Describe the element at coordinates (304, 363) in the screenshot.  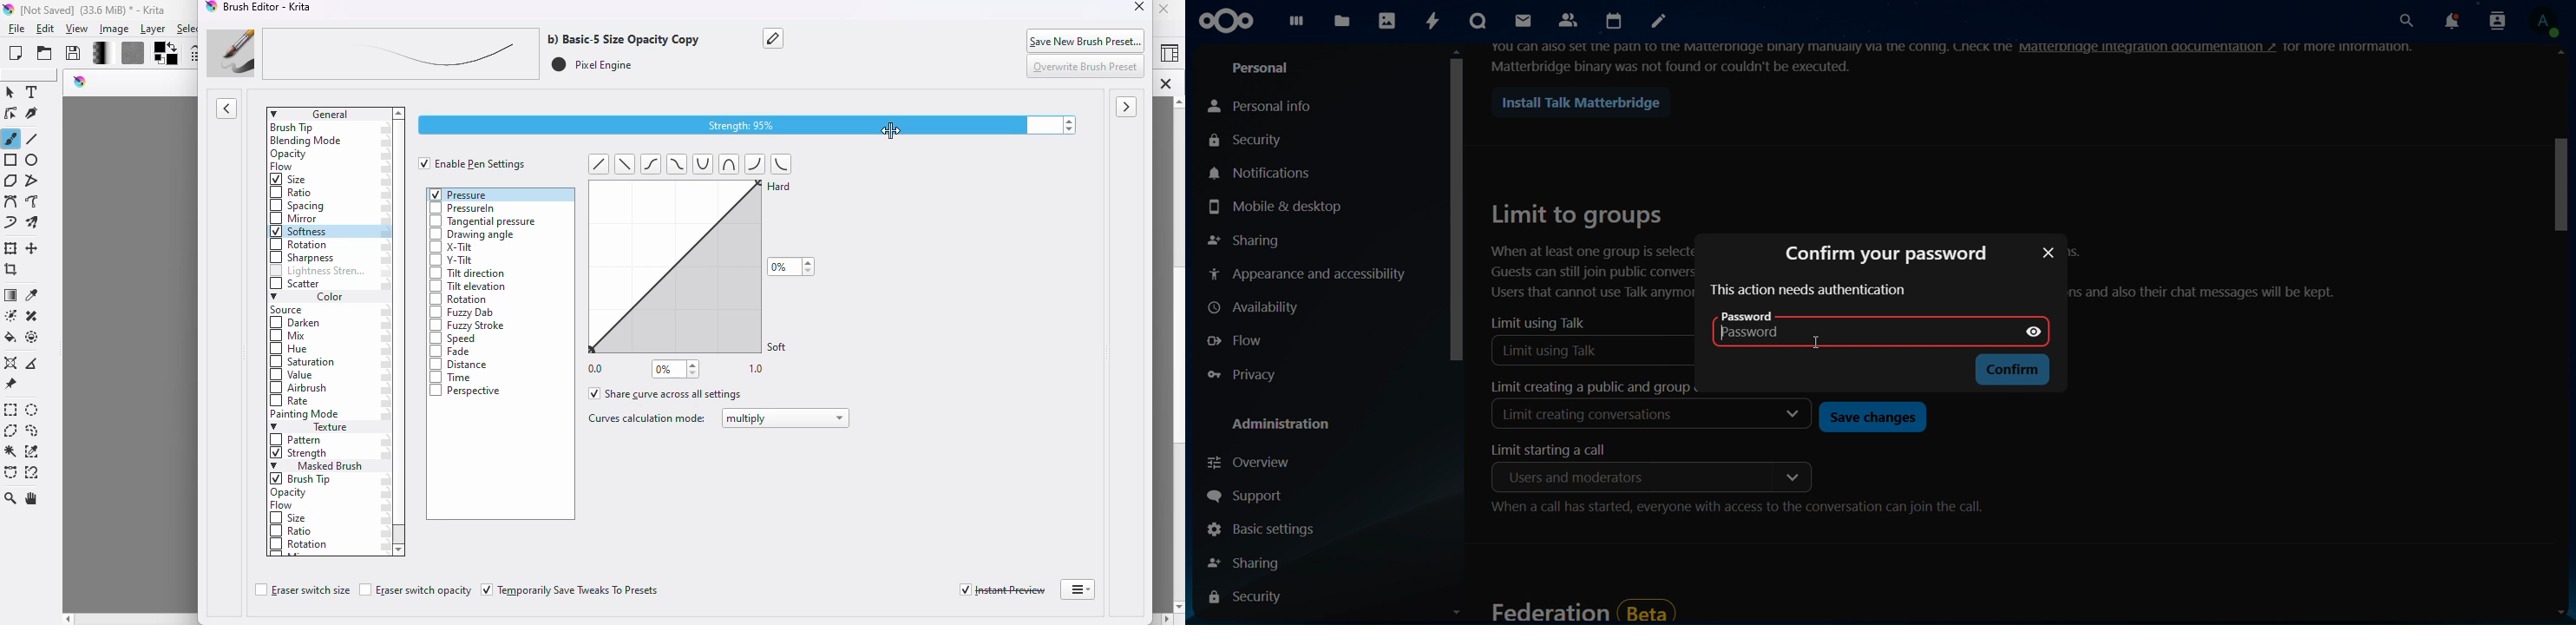
I see `saturation` at that location.